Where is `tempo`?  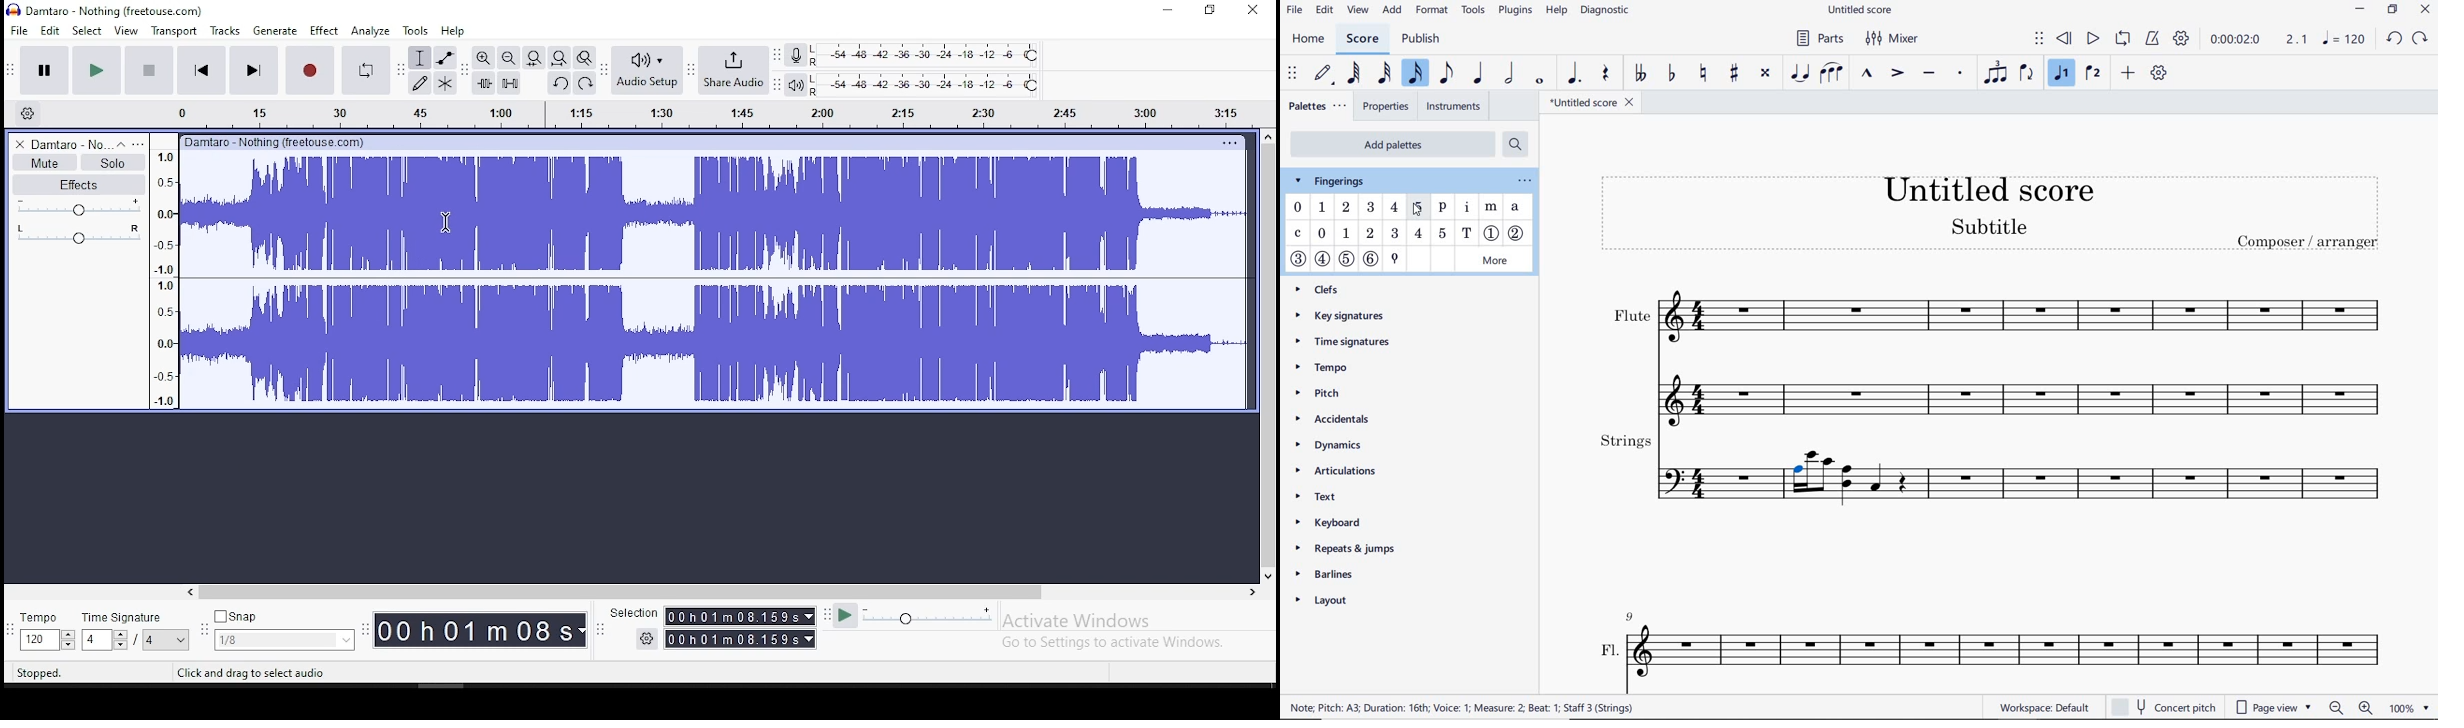
tempo is located at coordinates (48, 618).